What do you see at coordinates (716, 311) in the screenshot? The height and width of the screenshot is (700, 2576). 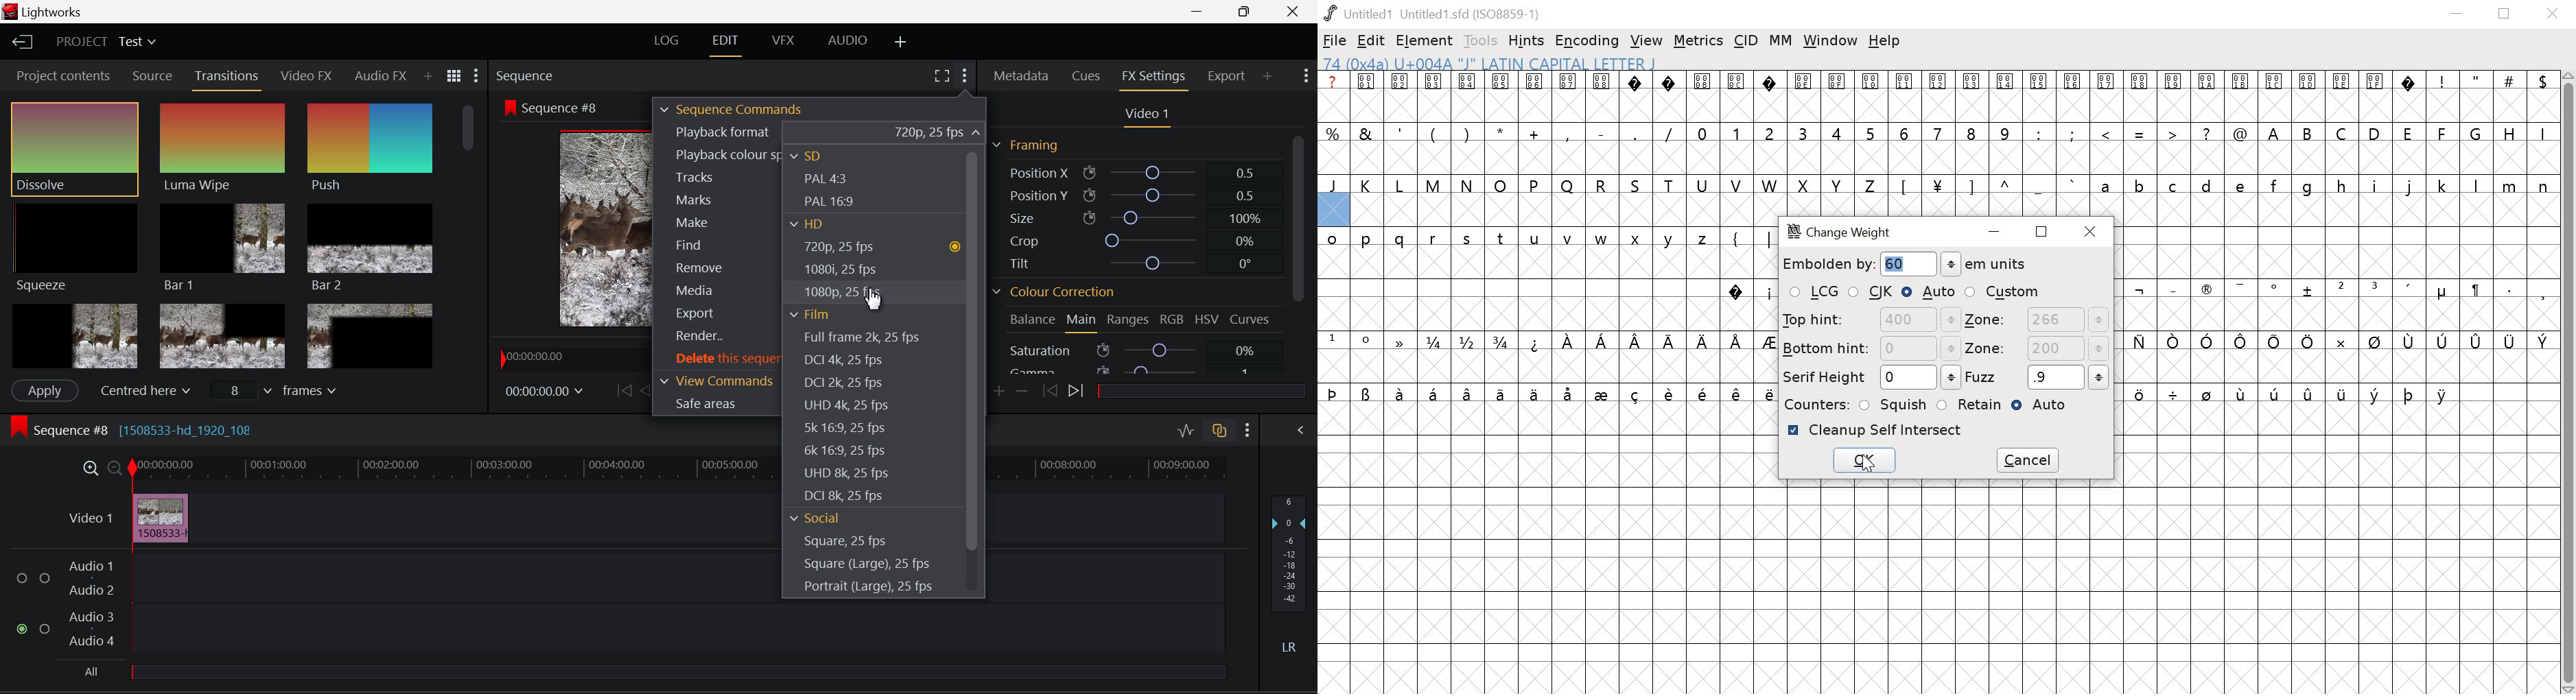 I see `Export` at bounding box center [716, 311].